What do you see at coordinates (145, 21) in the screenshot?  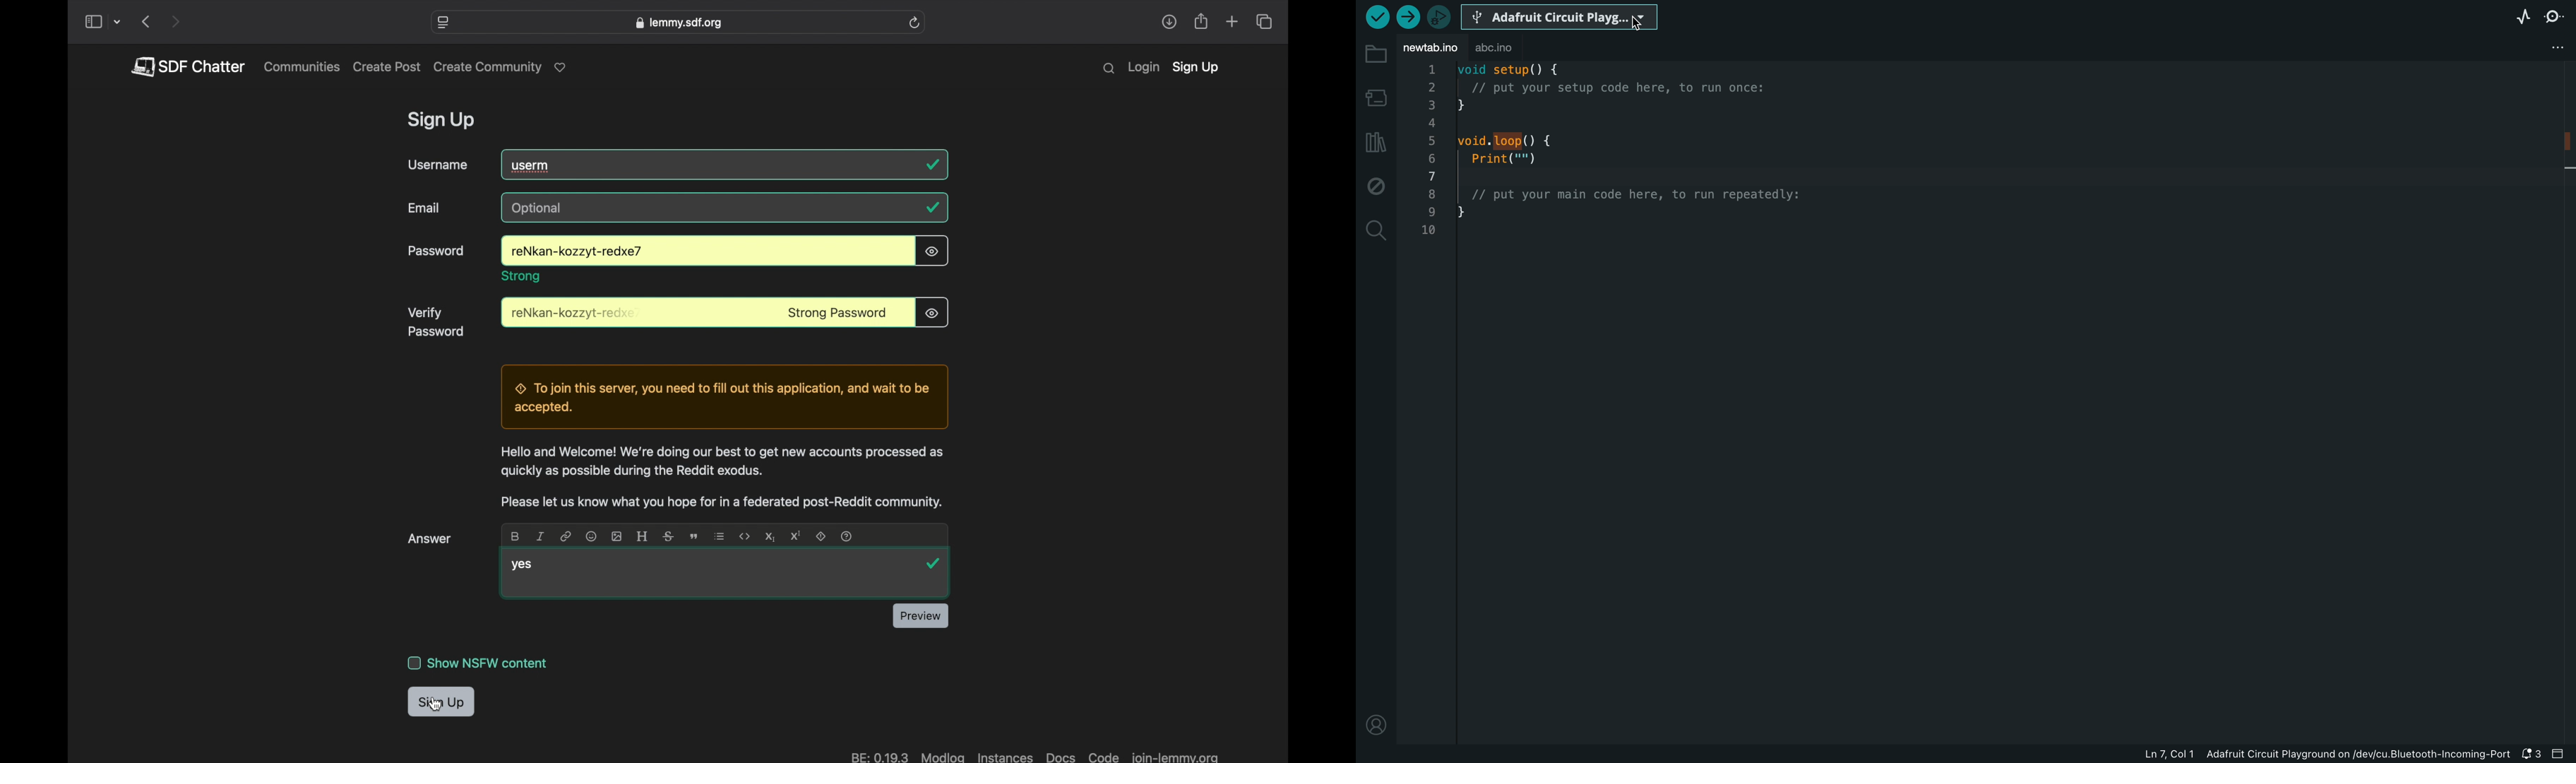 I see `previous page` at bounding box center [145, 21].